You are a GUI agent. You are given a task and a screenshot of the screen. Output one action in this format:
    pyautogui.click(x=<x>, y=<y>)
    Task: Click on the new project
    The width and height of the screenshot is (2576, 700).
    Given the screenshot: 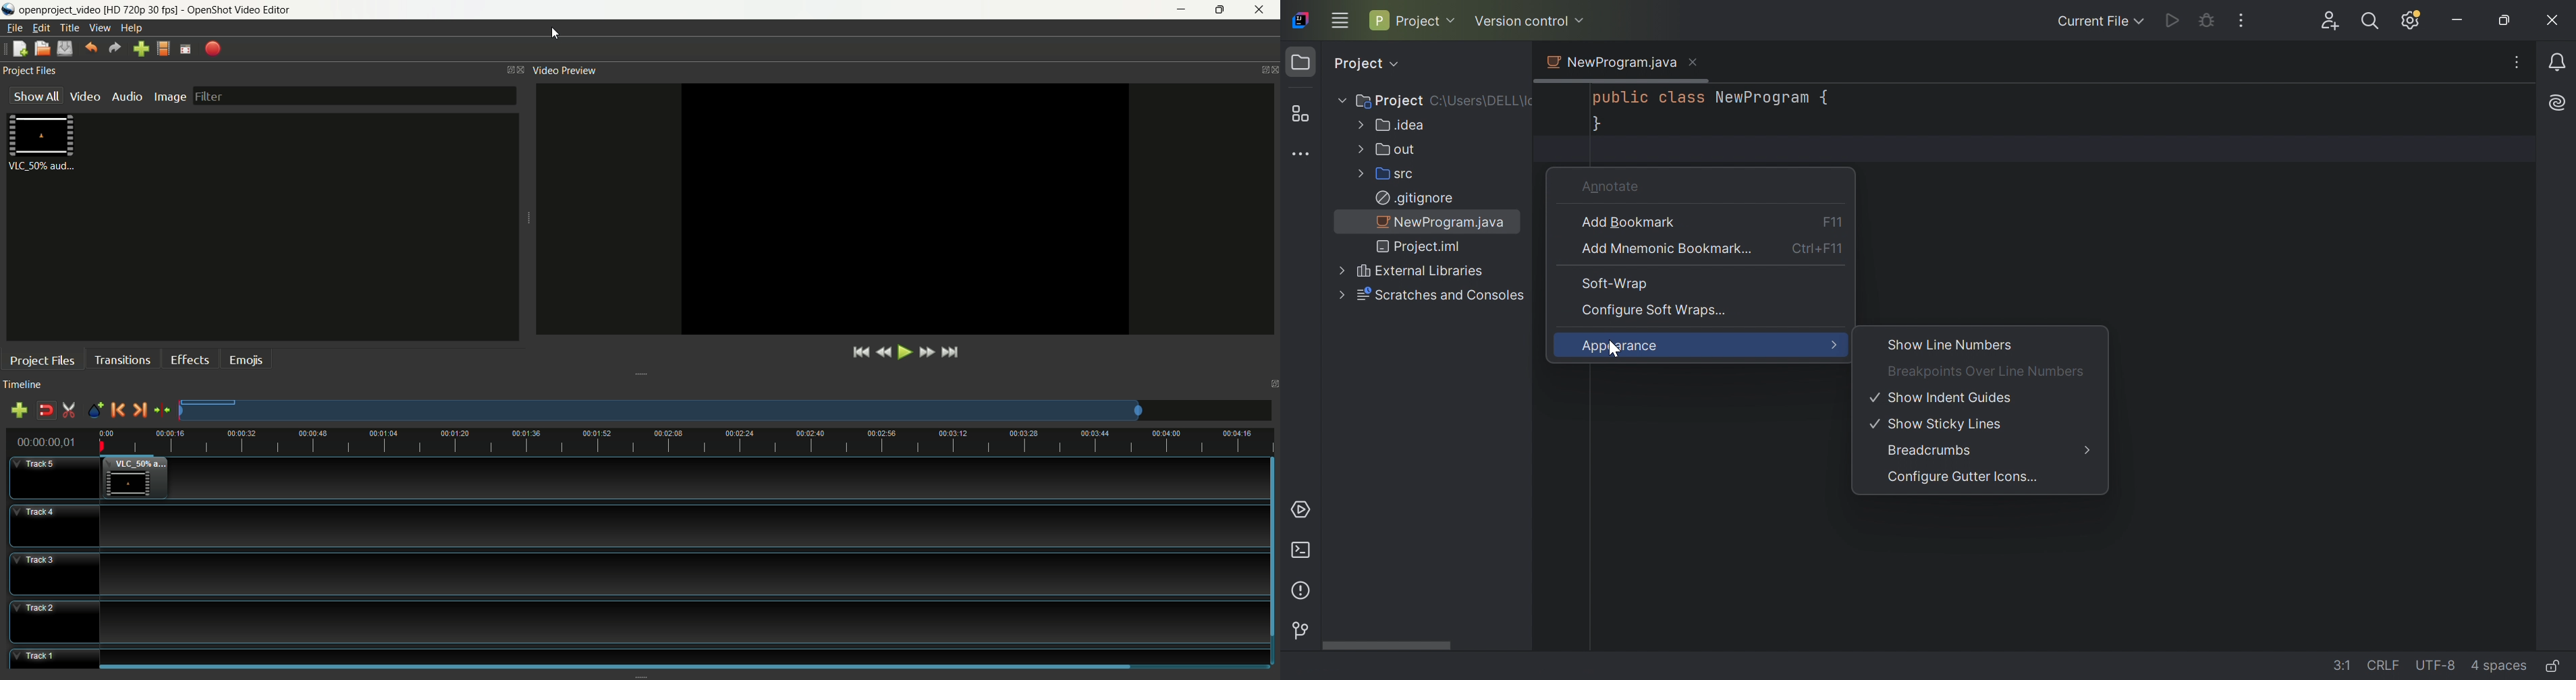 What is the action you would take?
    pyautogui.click(x=17, y=49)
    